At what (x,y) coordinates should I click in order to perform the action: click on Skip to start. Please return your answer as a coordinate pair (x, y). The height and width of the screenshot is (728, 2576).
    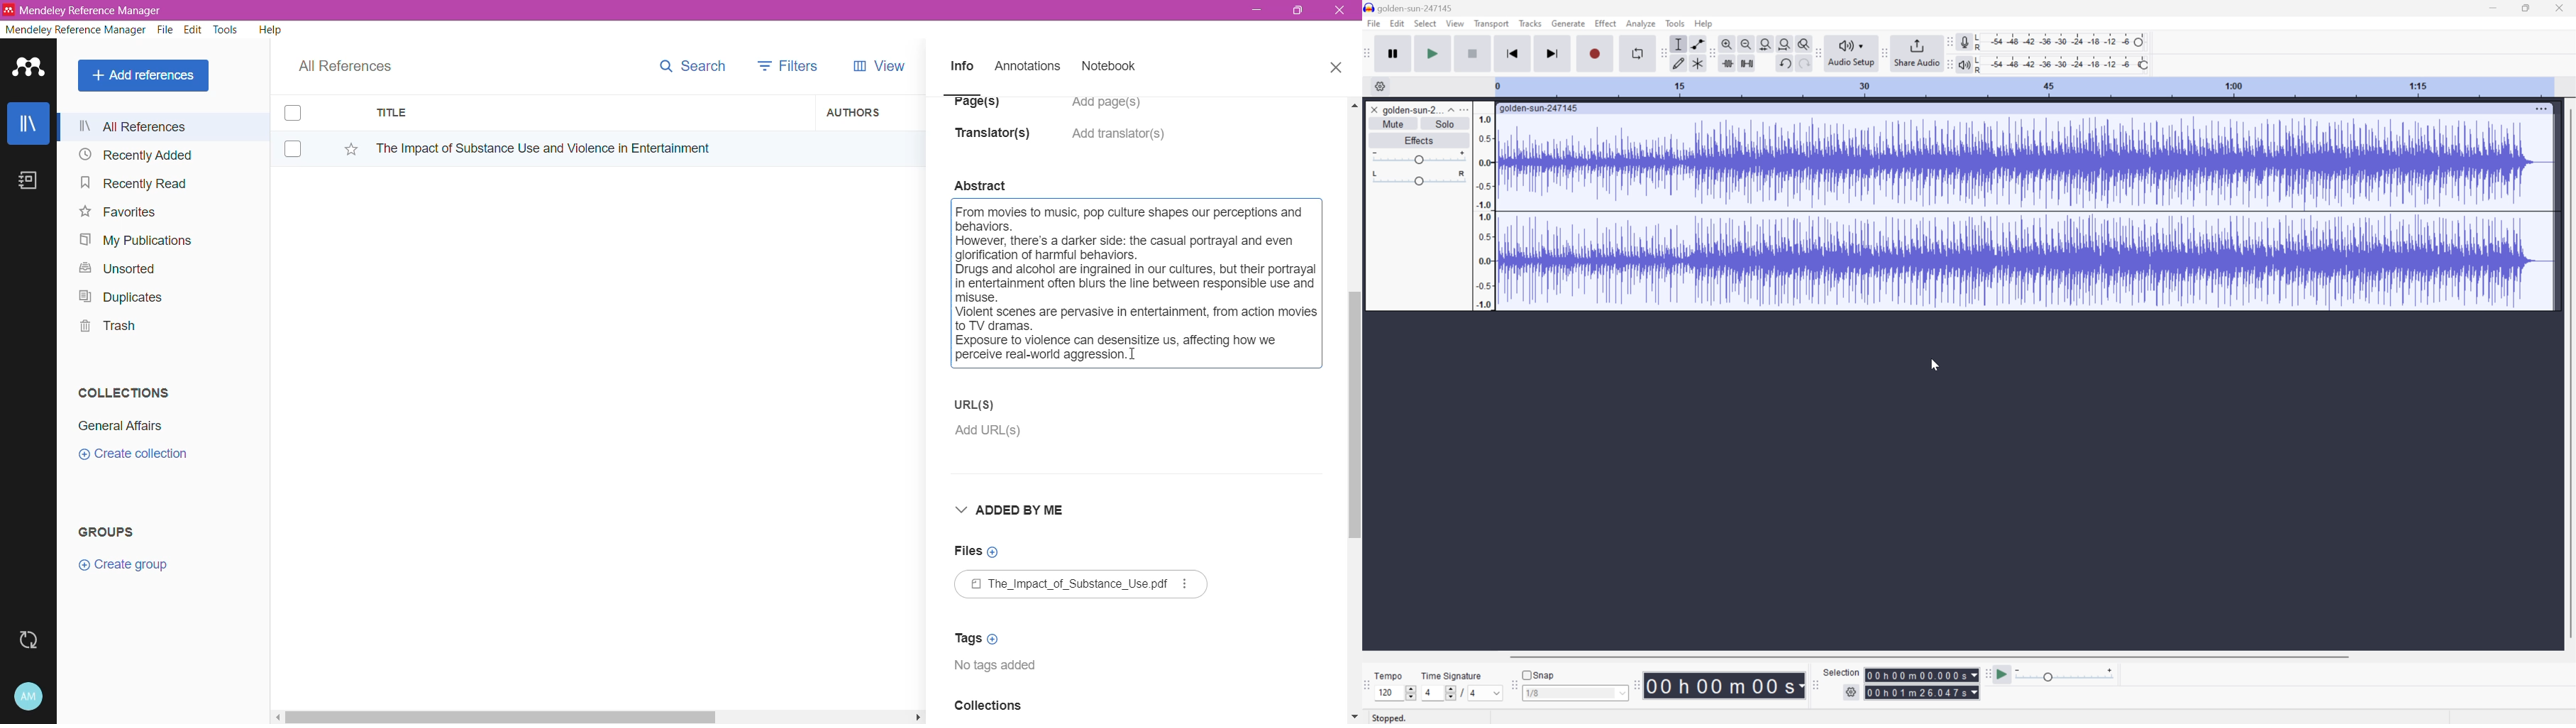
    Looking at the image, I should click on (1512, 53).